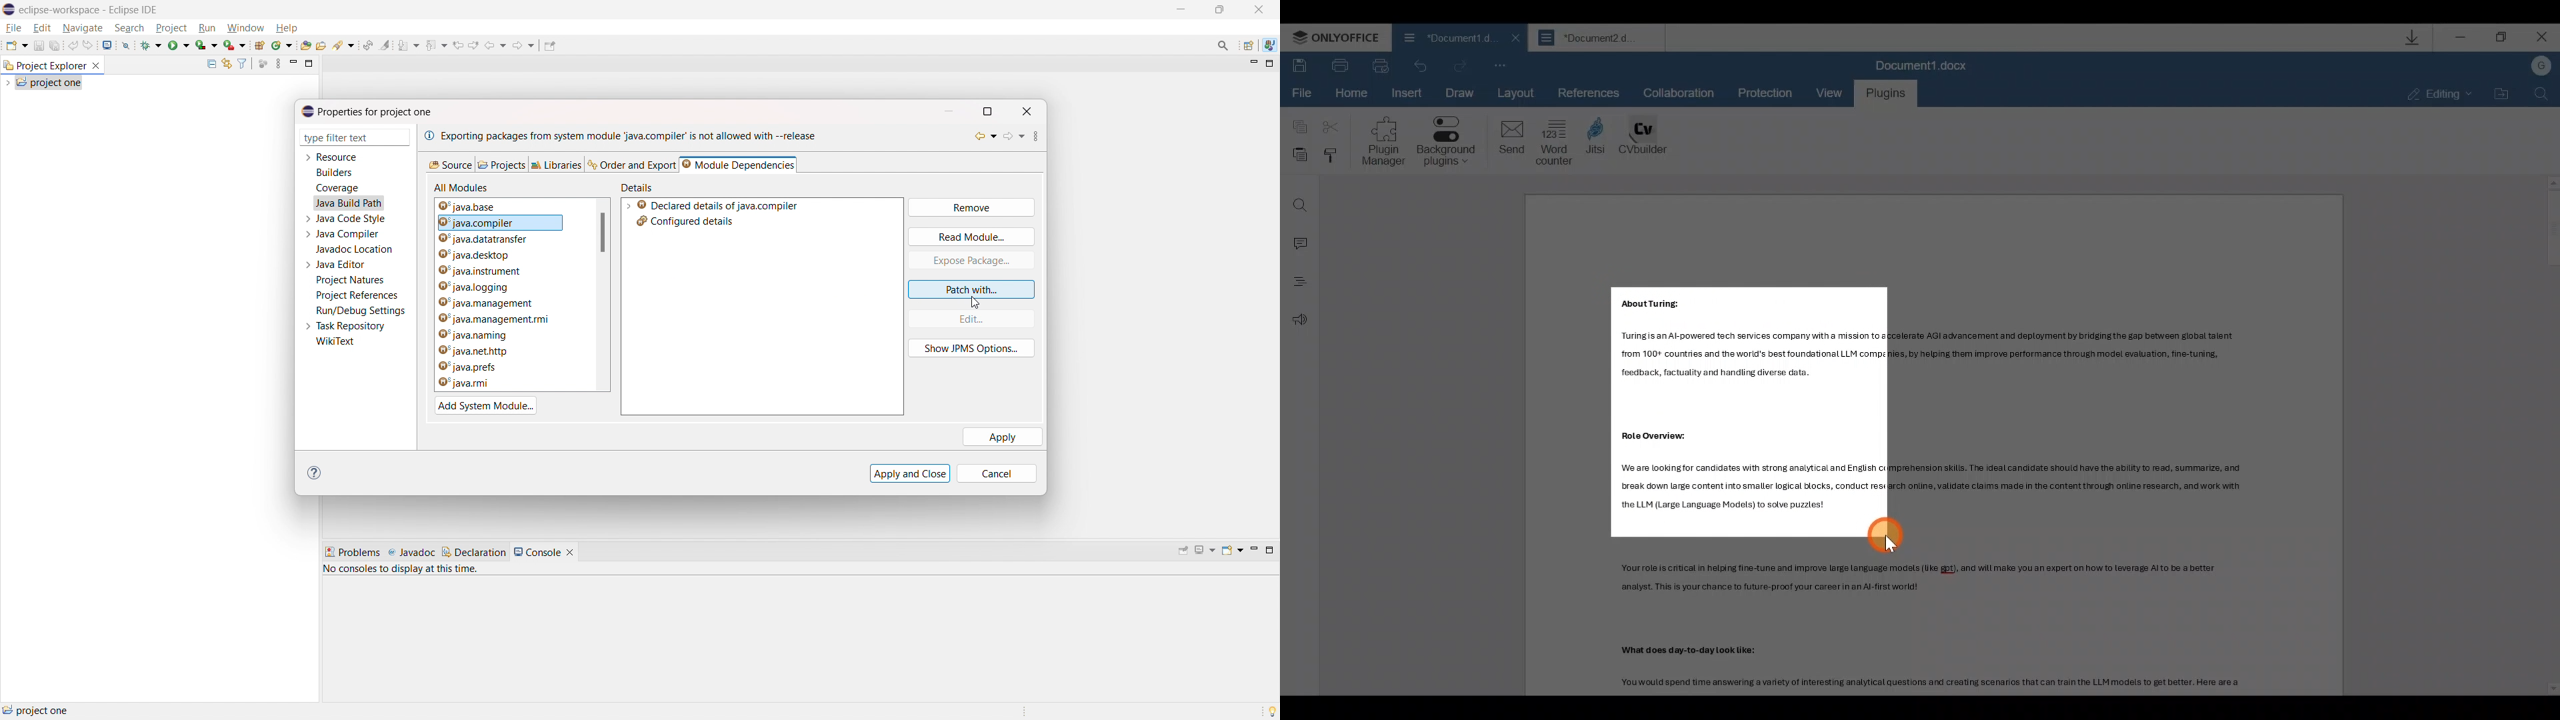 The height and width of the screenshot is (728, 2576). What do you see at coordinates (737, 164) in the screenshot?
I see `module dependencies` at bounding box center [737, 164].